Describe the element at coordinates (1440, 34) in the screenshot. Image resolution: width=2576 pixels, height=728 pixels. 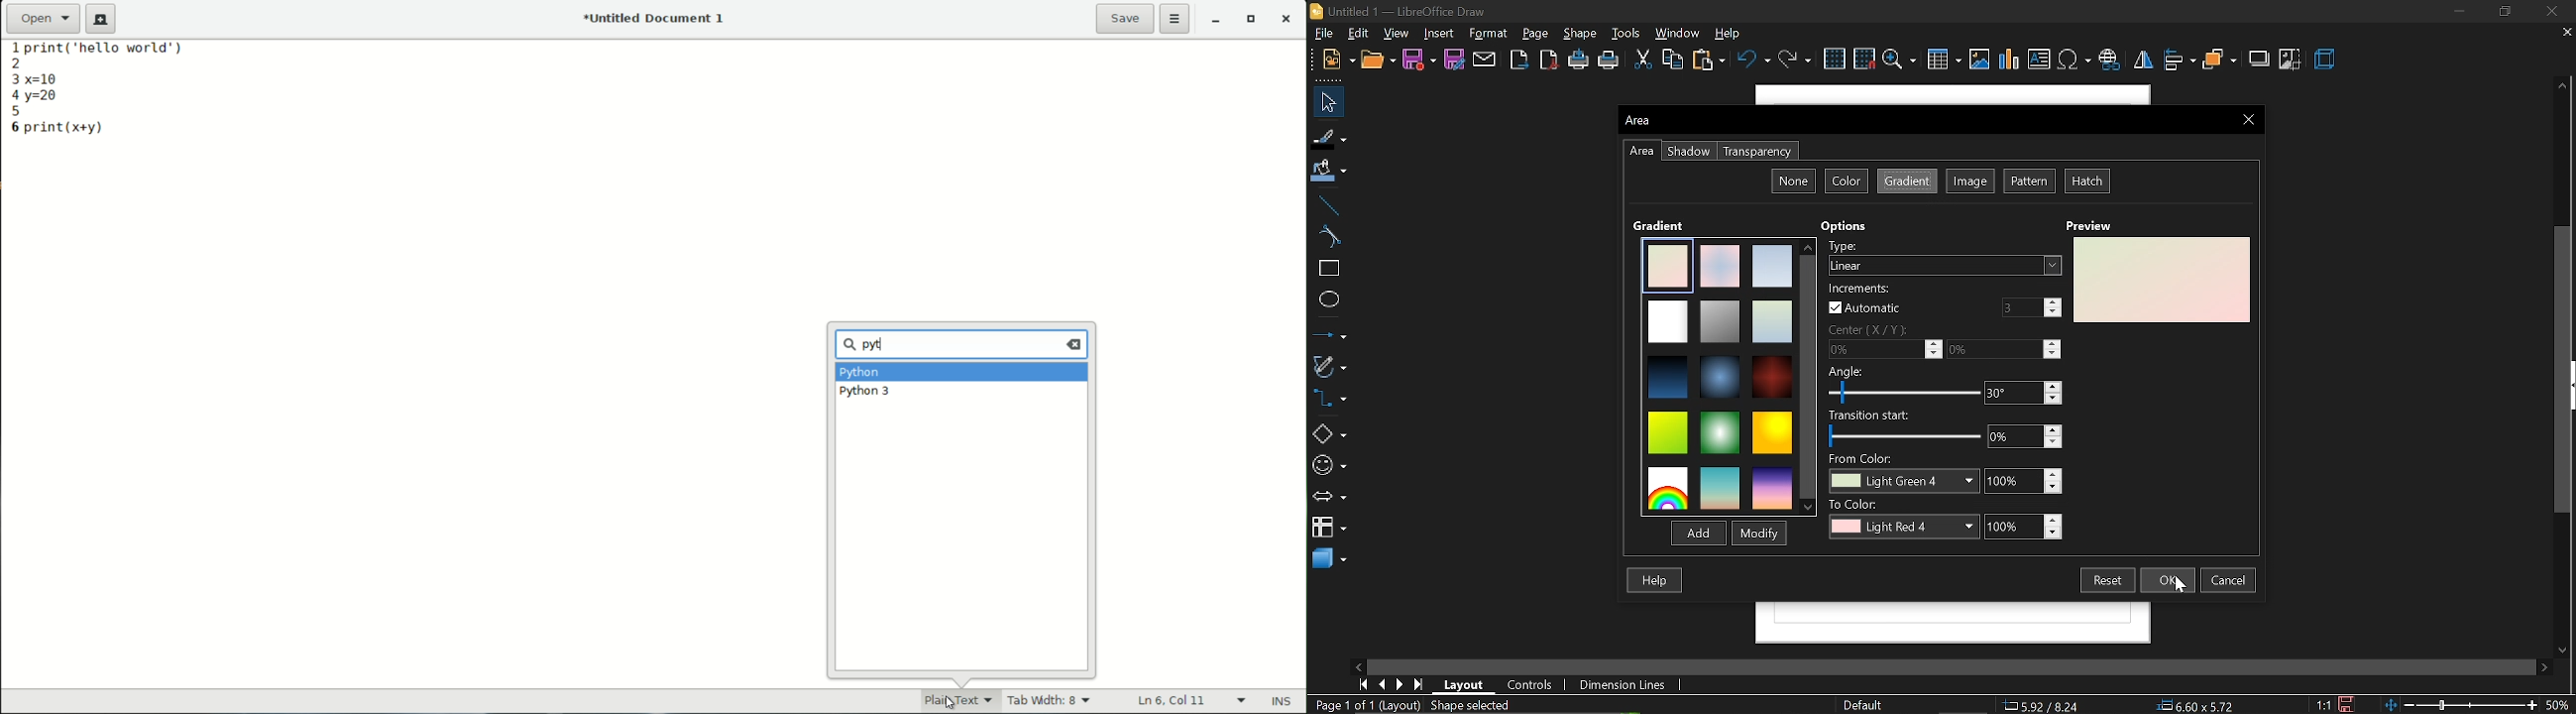
I see `Insert` at that location.